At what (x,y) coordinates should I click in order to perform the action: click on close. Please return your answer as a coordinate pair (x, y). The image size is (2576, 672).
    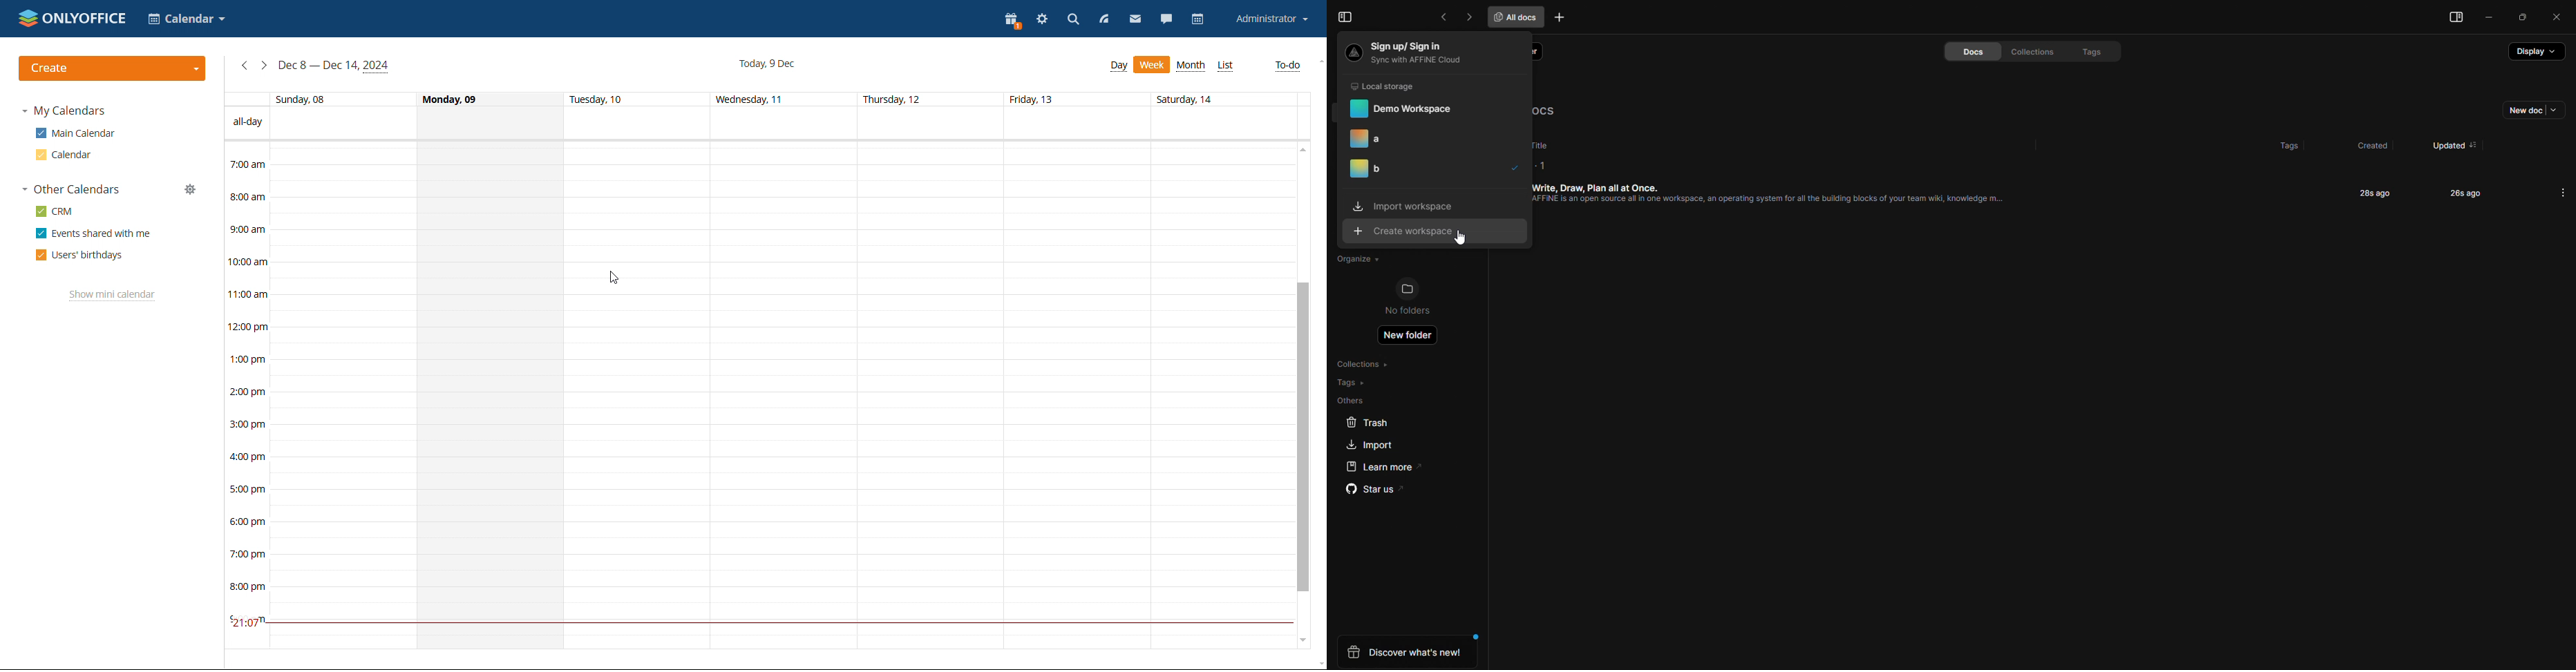
    Looking at the image, I should click on (2557, 16).